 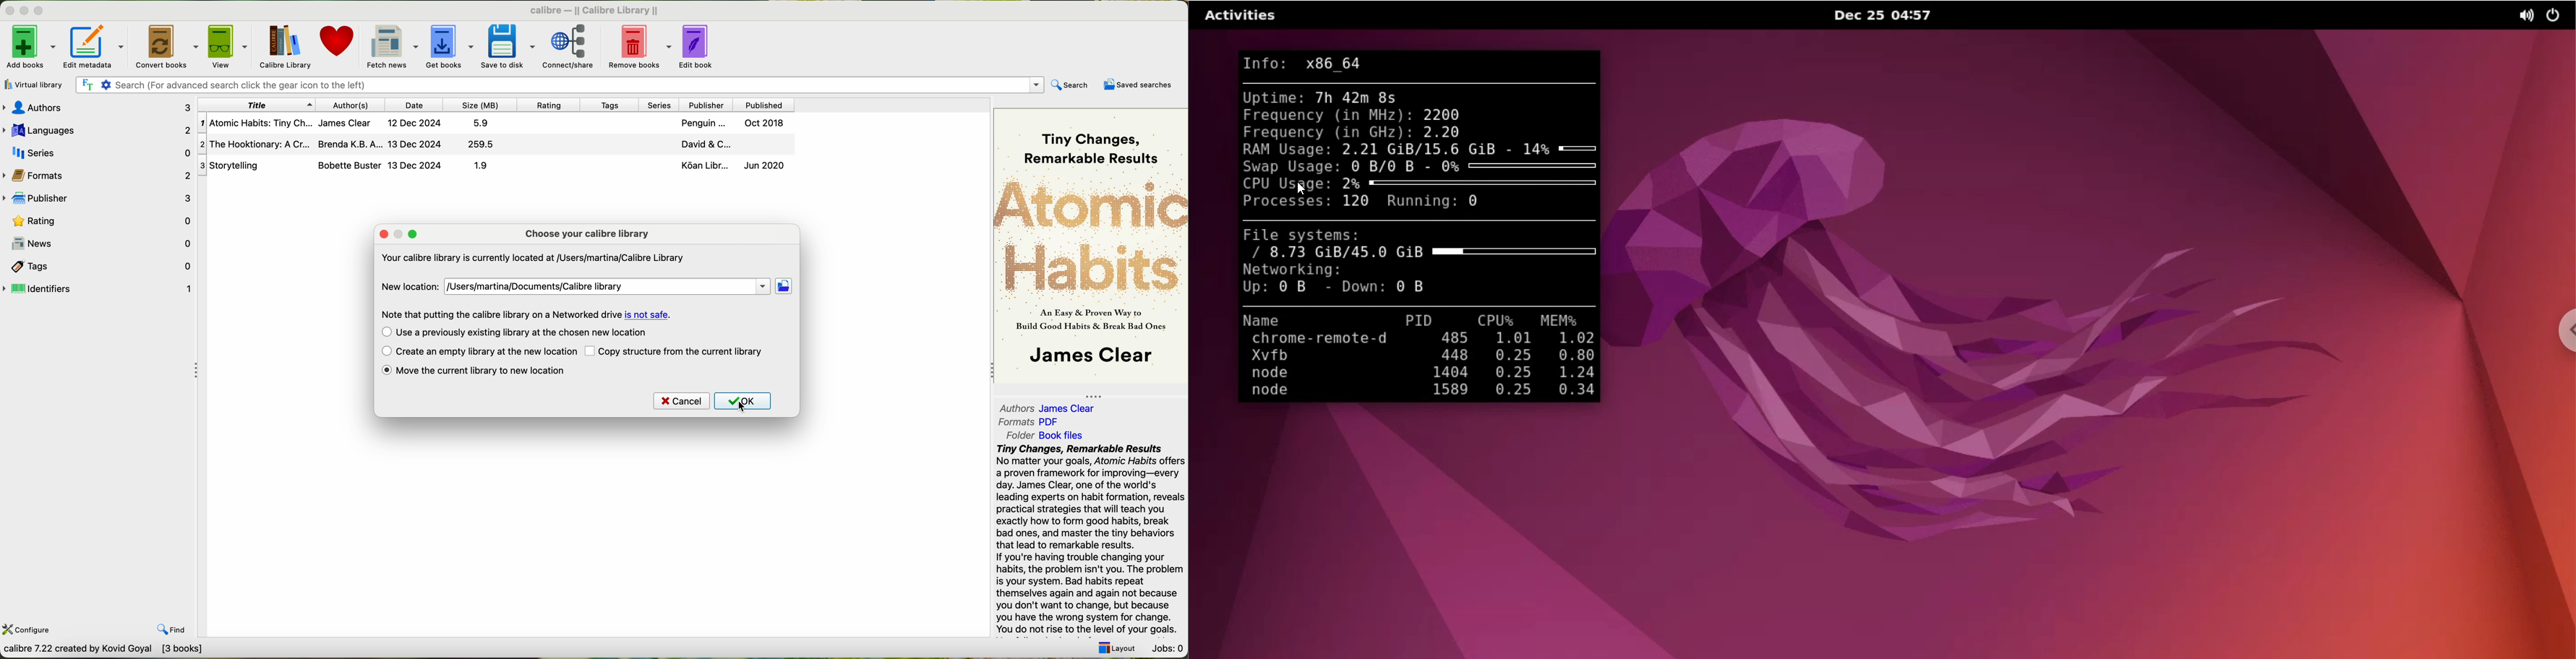 What do you see at coordinates (383, 352) in the screenshot?
I see `check box` at bounding box center [383, 352].